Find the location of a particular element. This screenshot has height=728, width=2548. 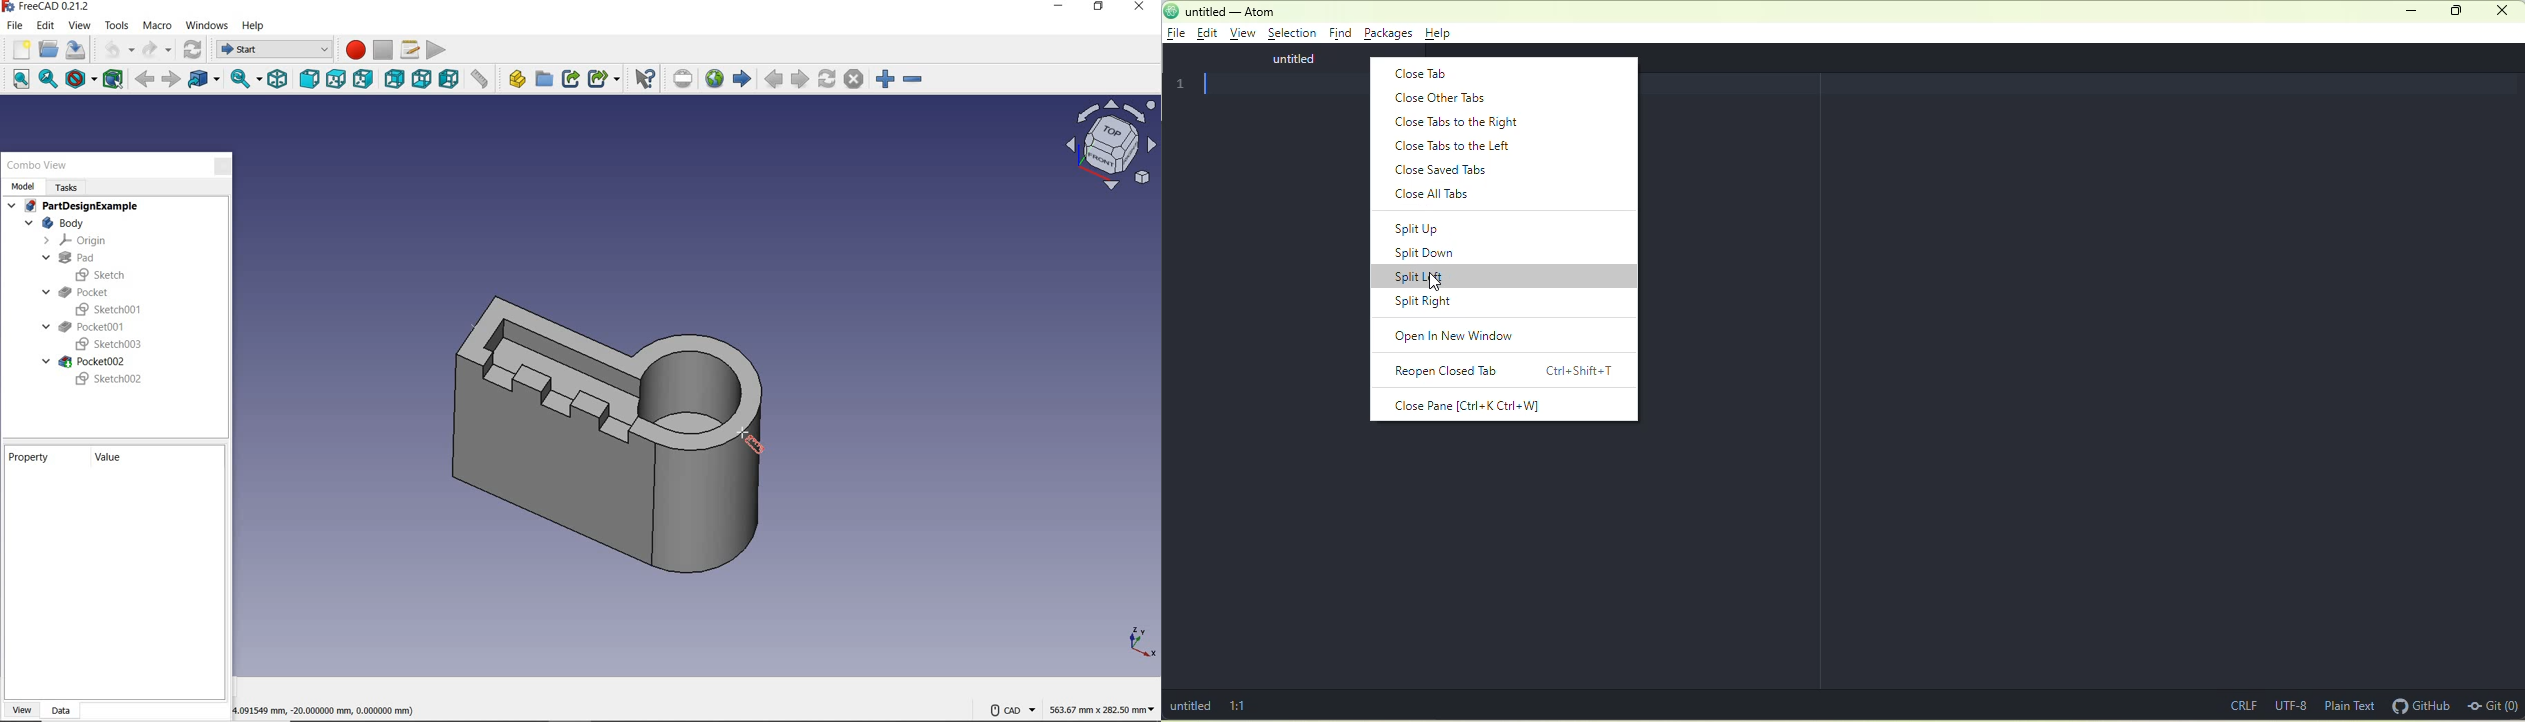

view is located at coordinates (1245, 35).